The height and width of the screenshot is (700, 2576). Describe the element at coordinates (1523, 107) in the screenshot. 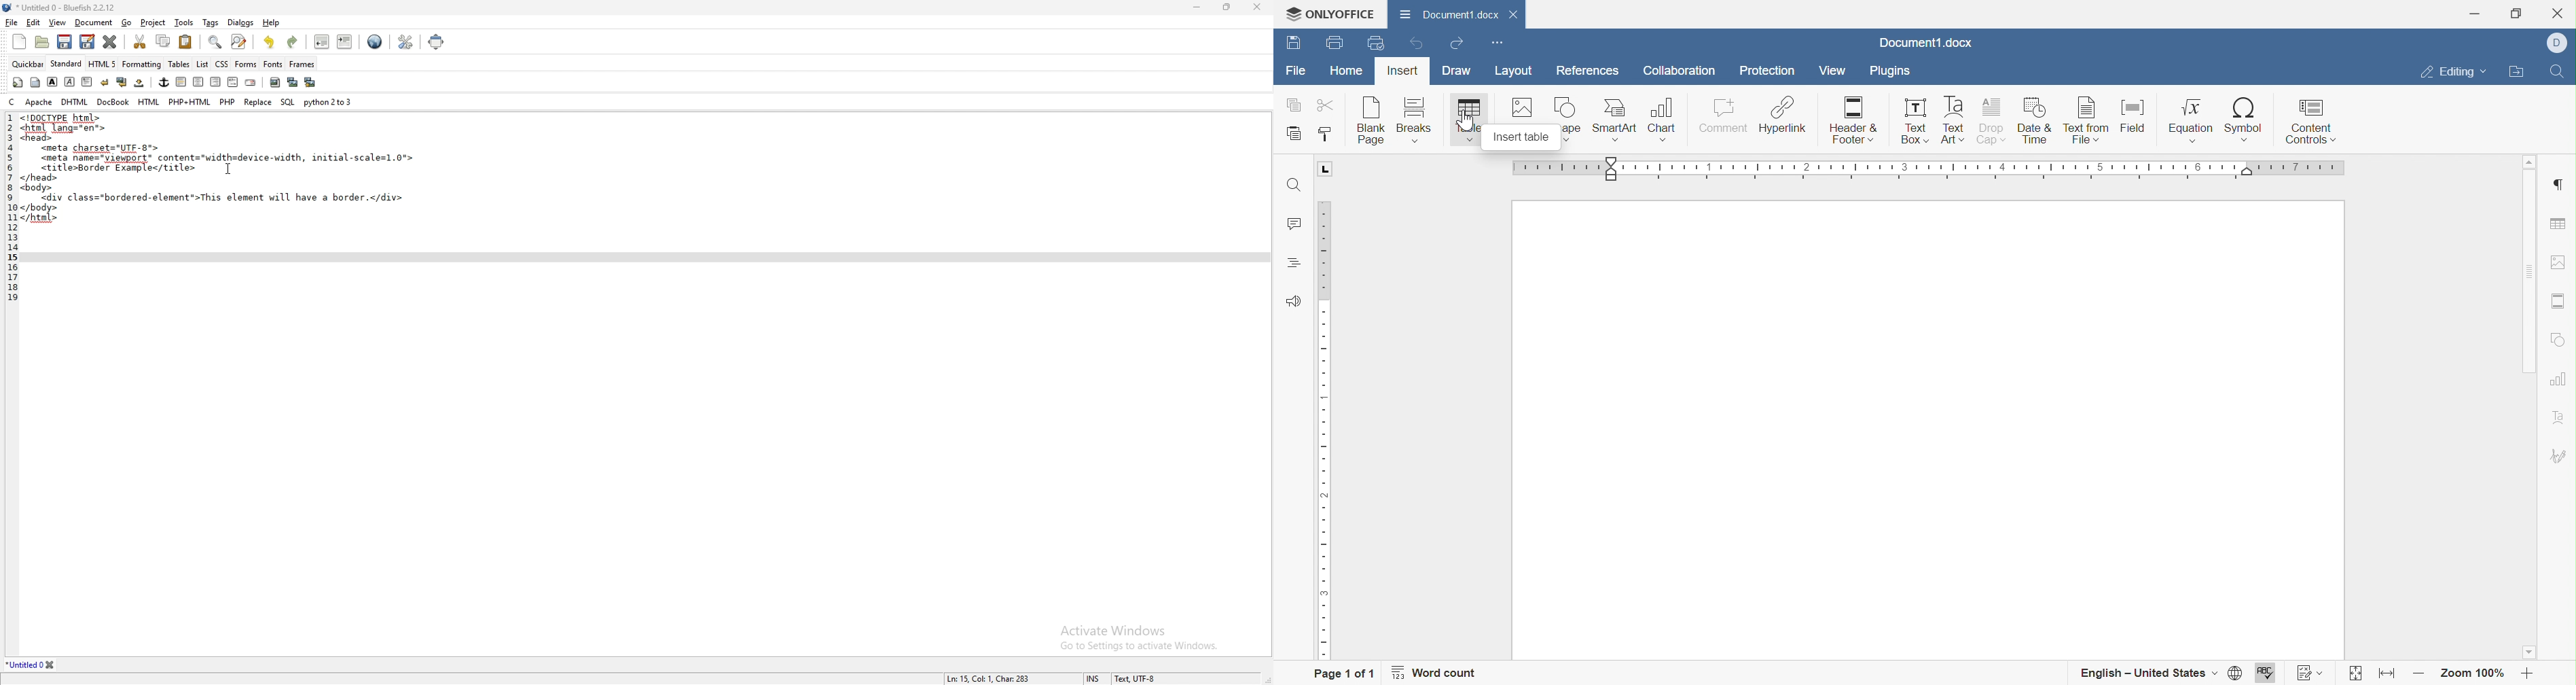

I see `Insert image` at that location.